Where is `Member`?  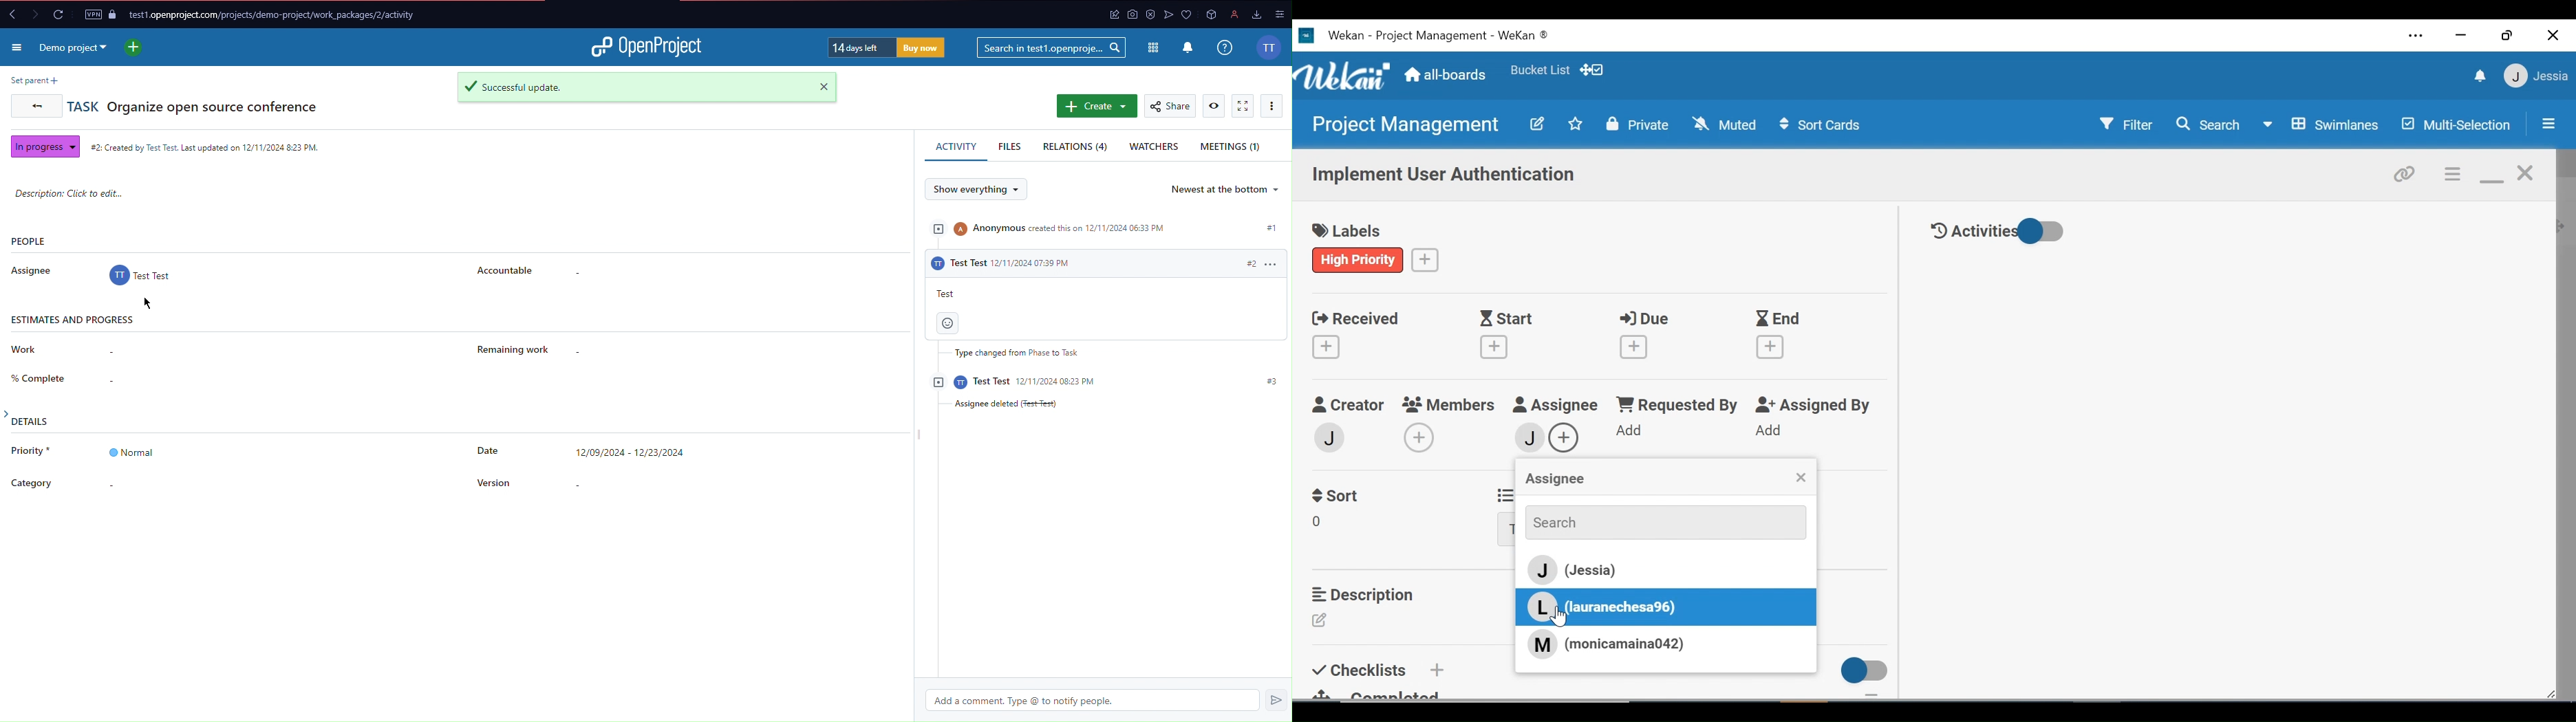
Member is located at coordinates (1330, 437).